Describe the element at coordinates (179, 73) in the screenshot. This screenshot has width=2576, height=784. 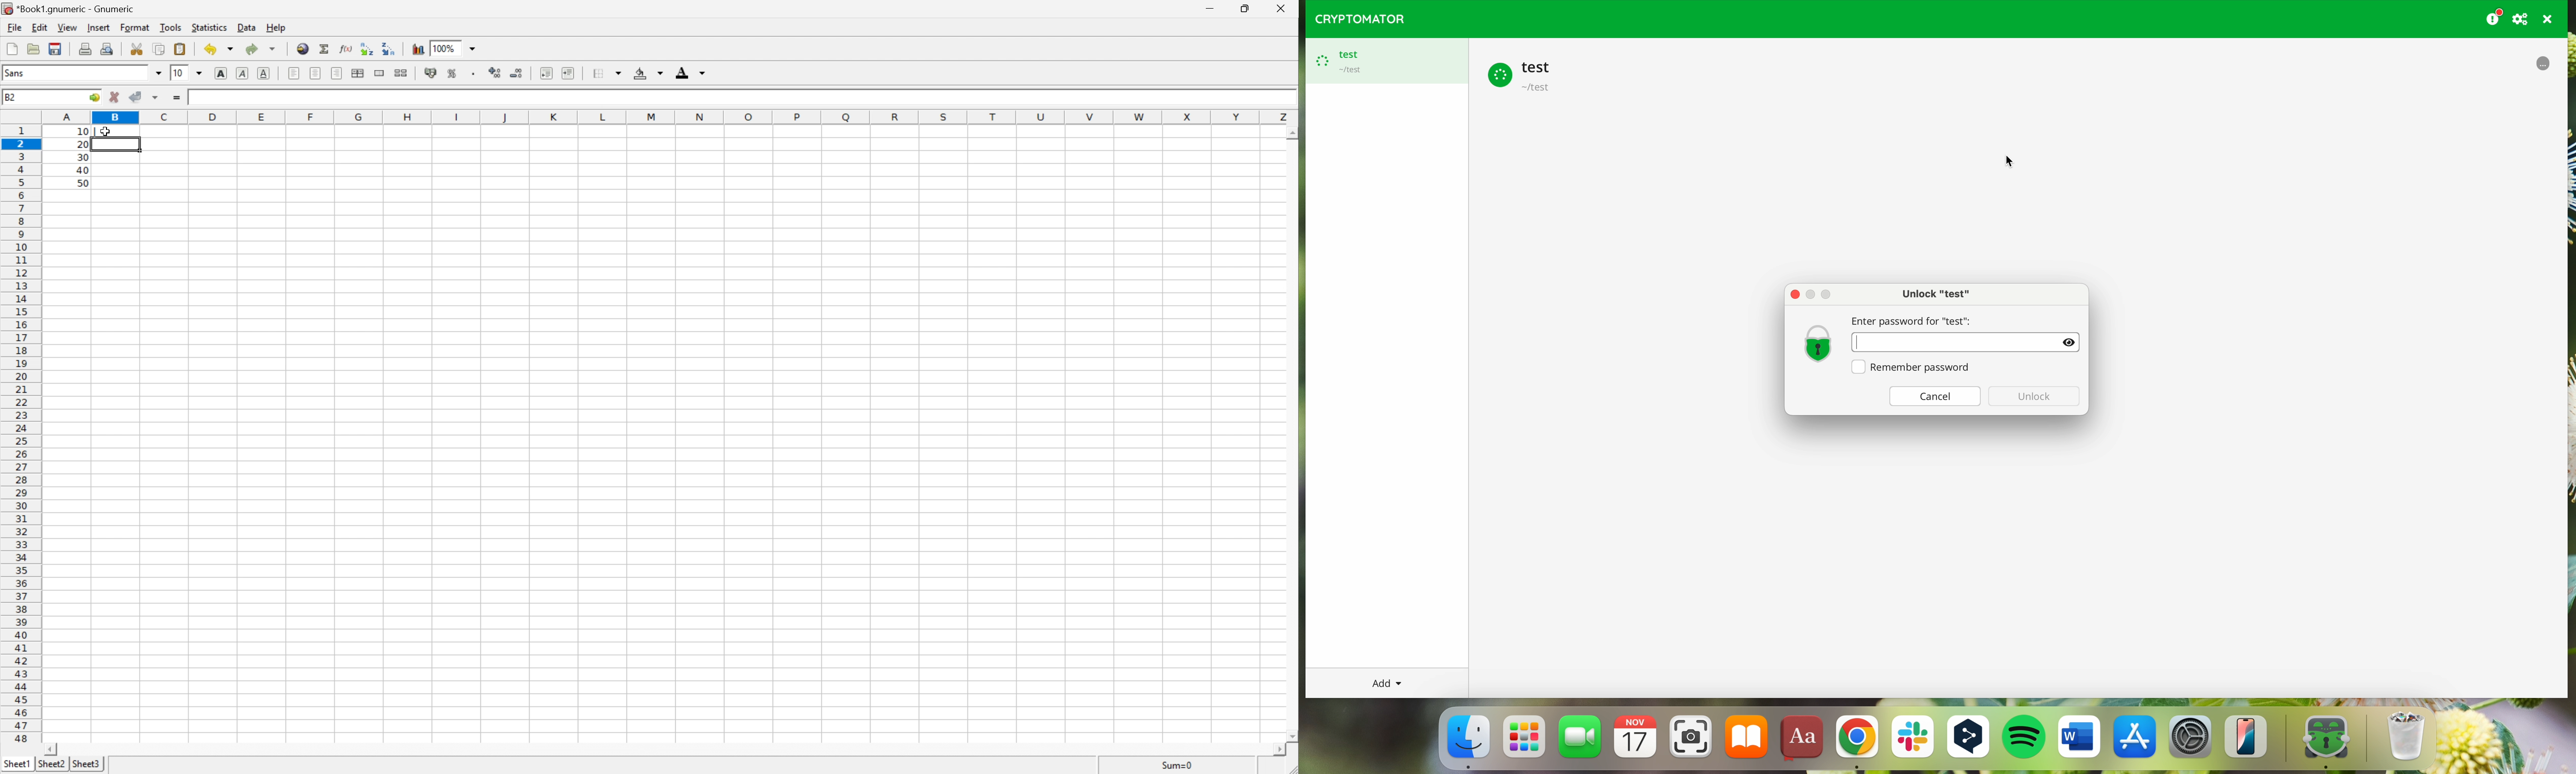
I see `10` at that location.